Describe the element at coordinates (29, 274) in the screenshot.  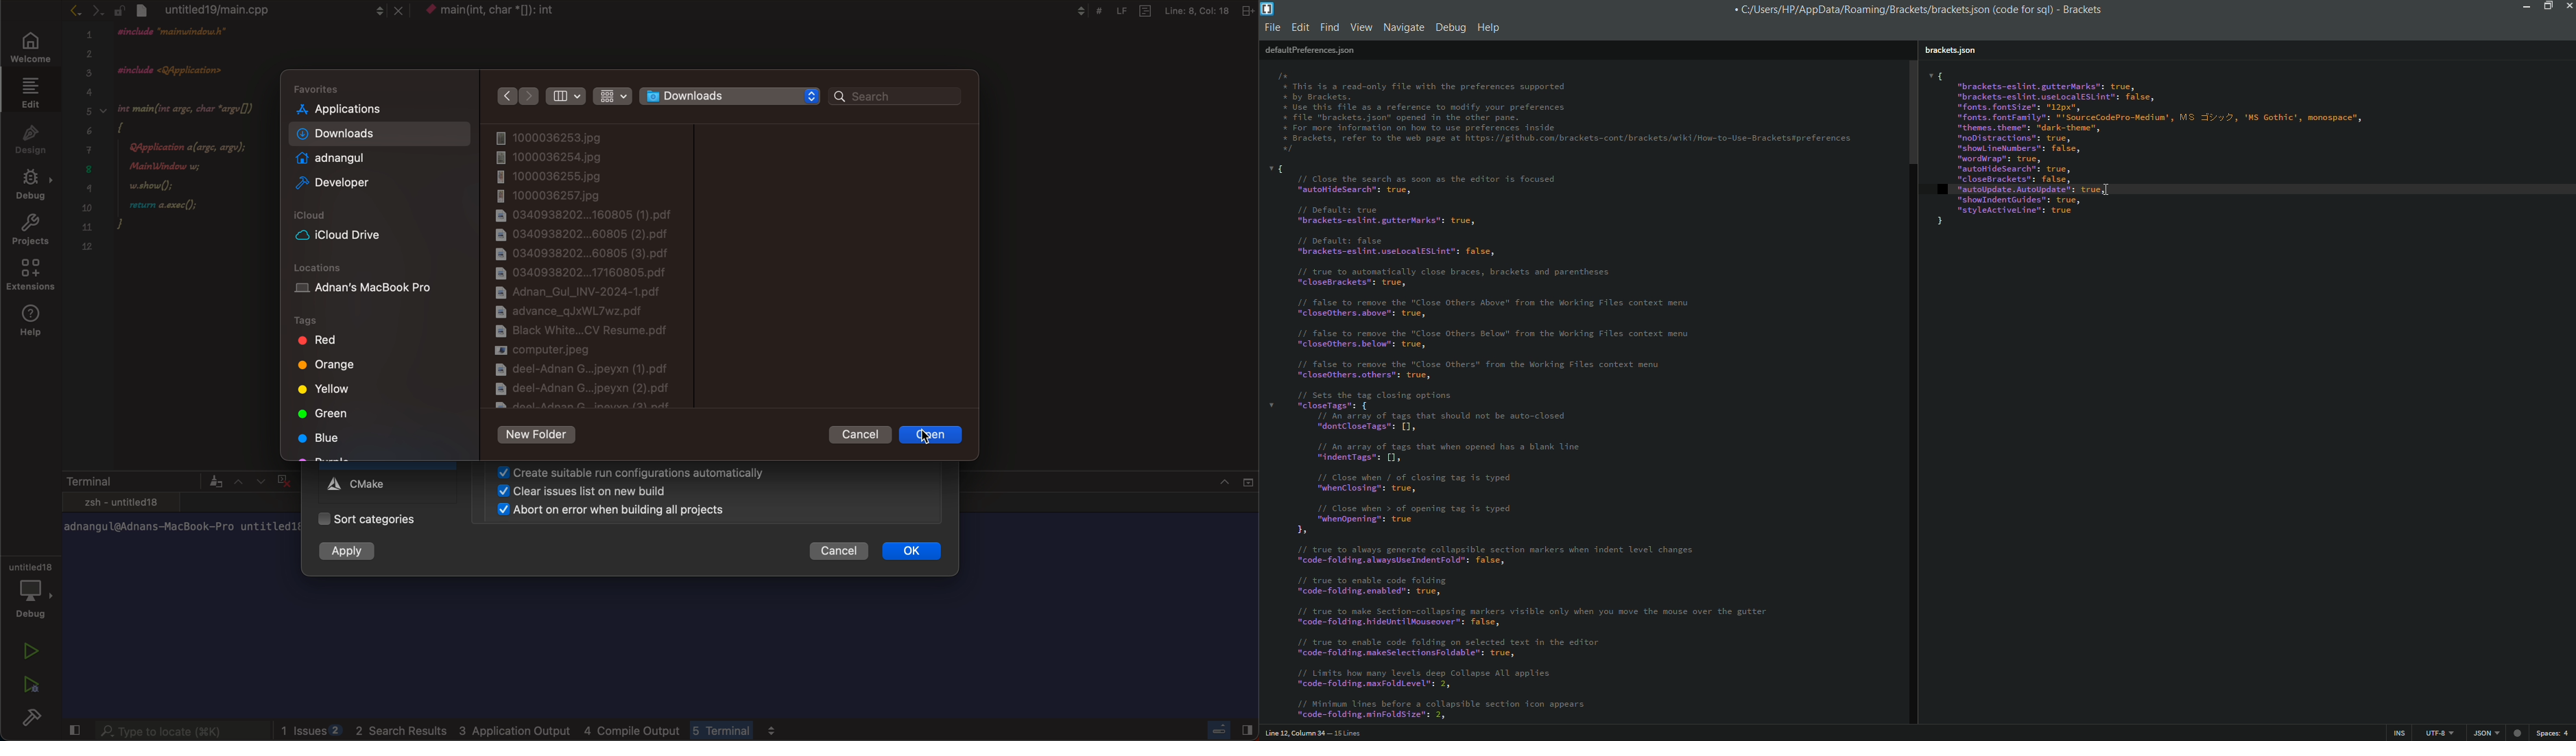
I see `extensions` at that location.